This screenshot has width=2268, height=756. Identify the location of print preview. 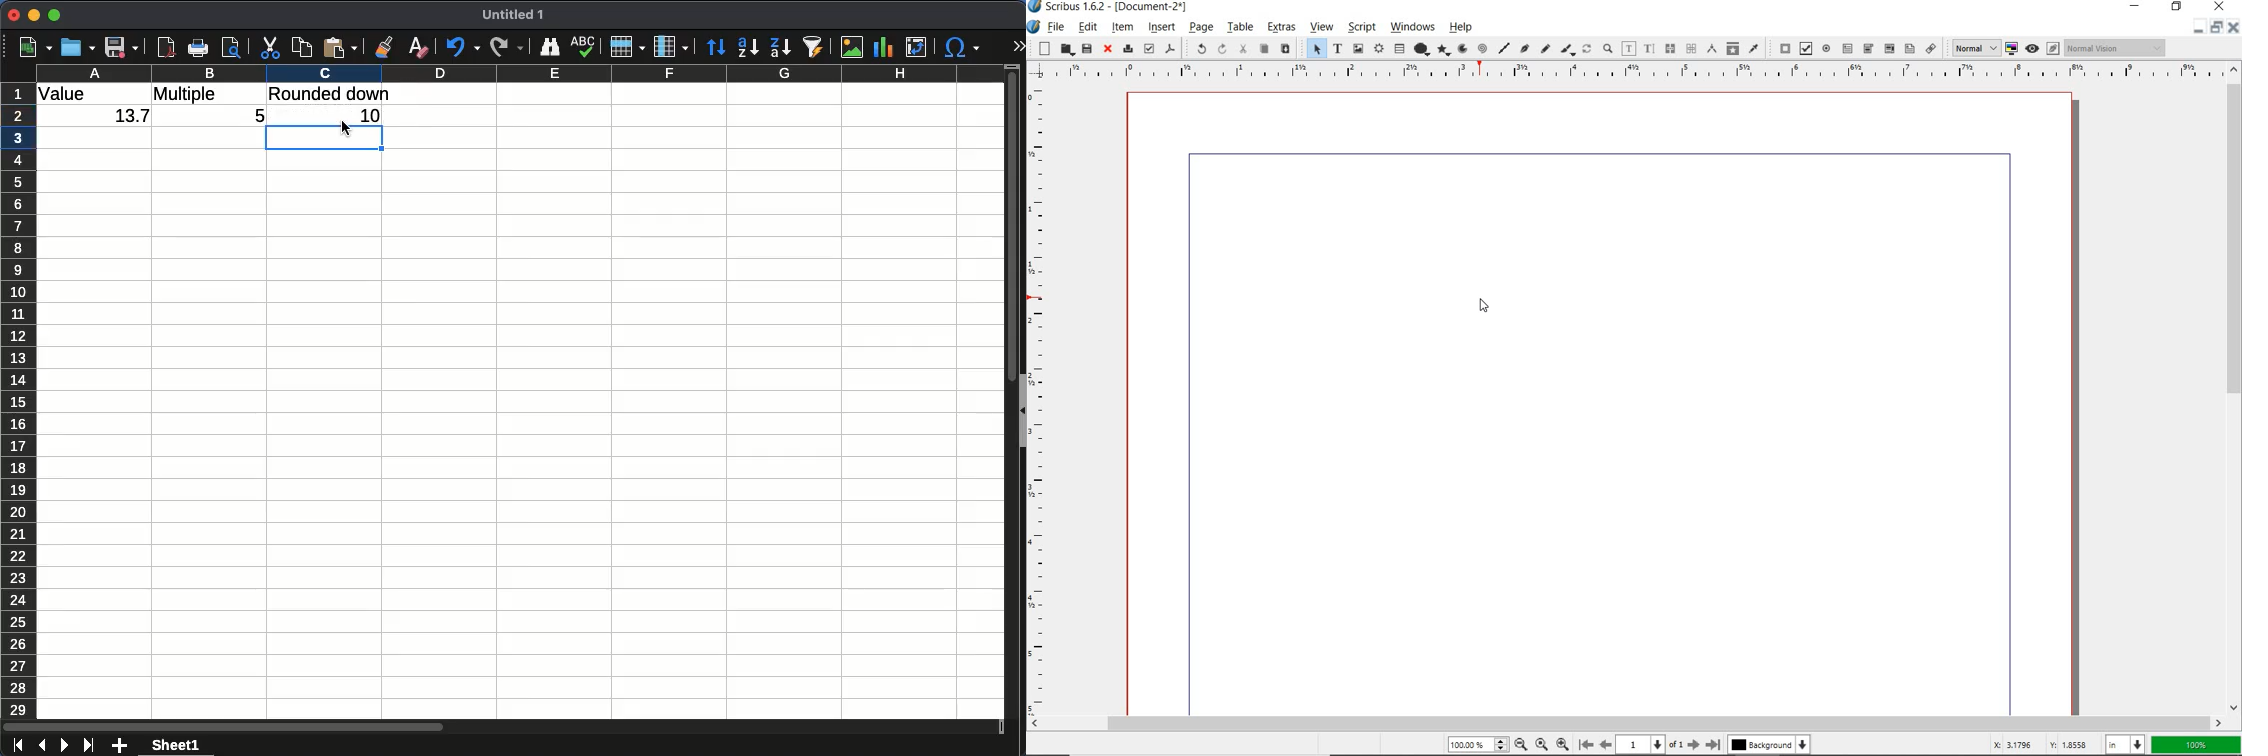
(232, 49).